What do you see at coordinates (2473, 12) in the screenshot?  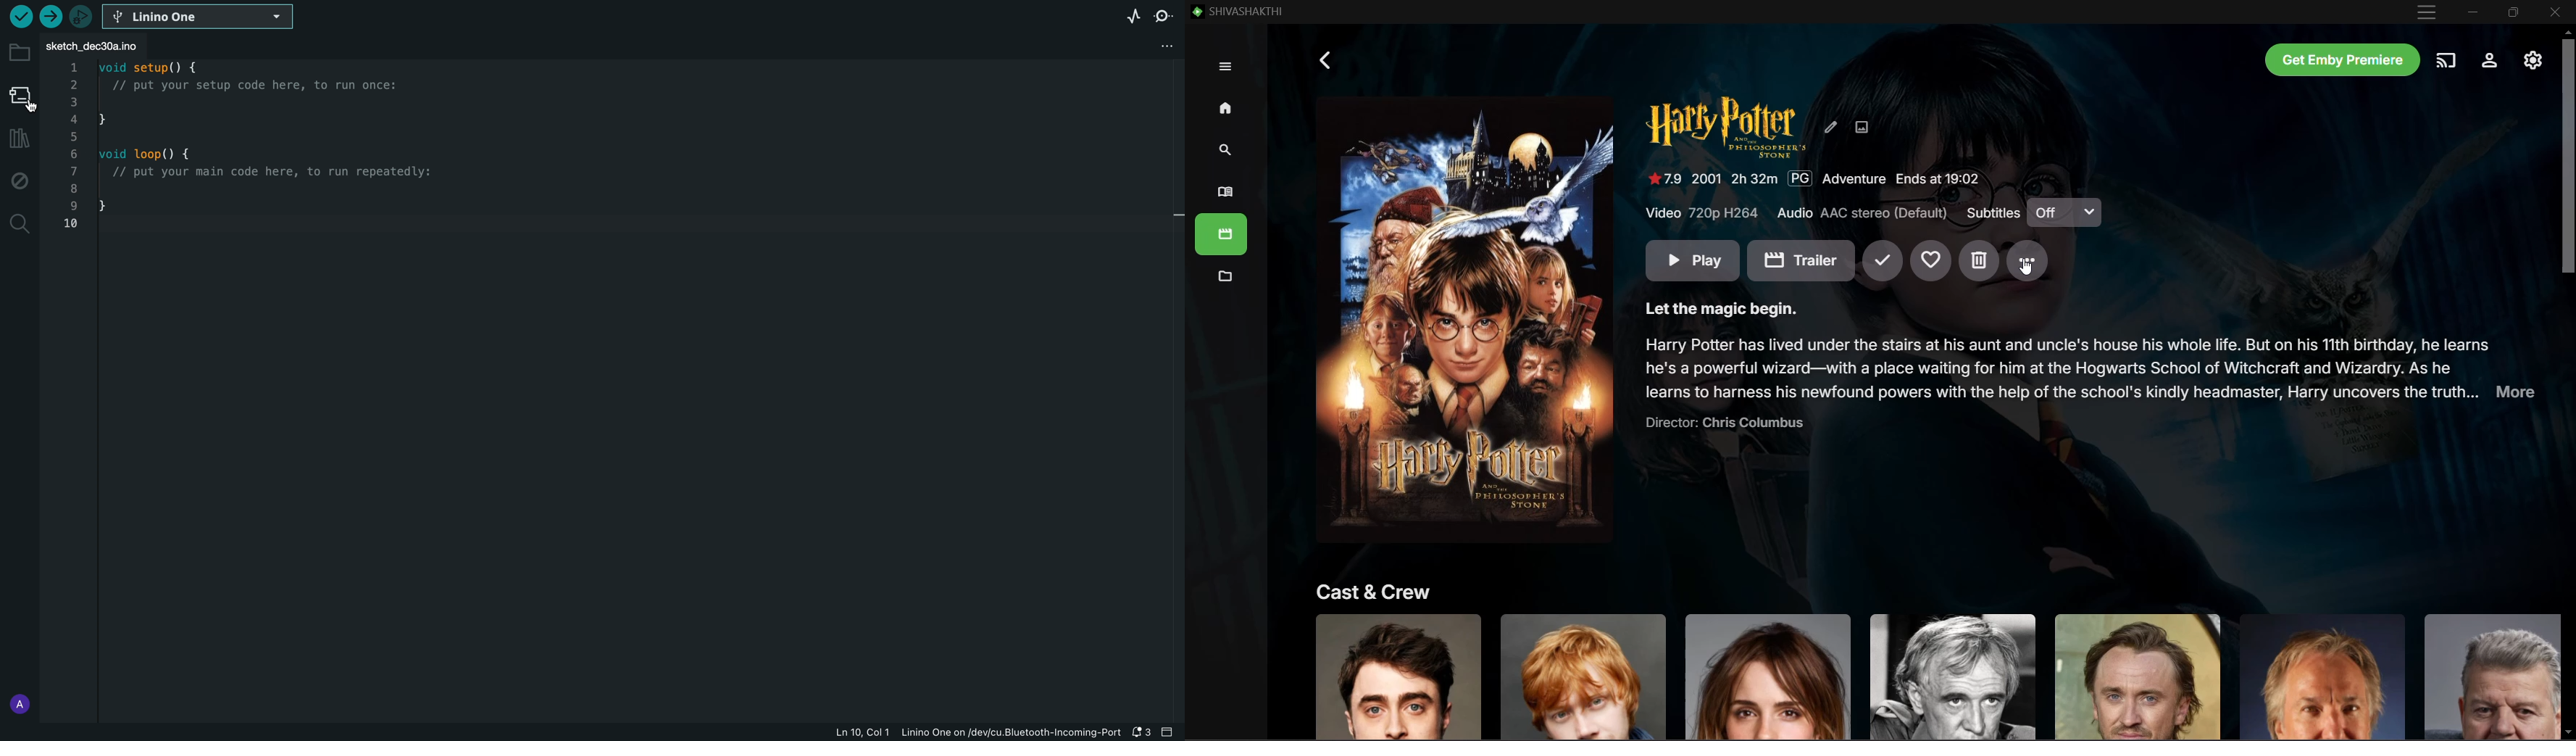 I see `Minimize` at bounding box center [2473, 12].